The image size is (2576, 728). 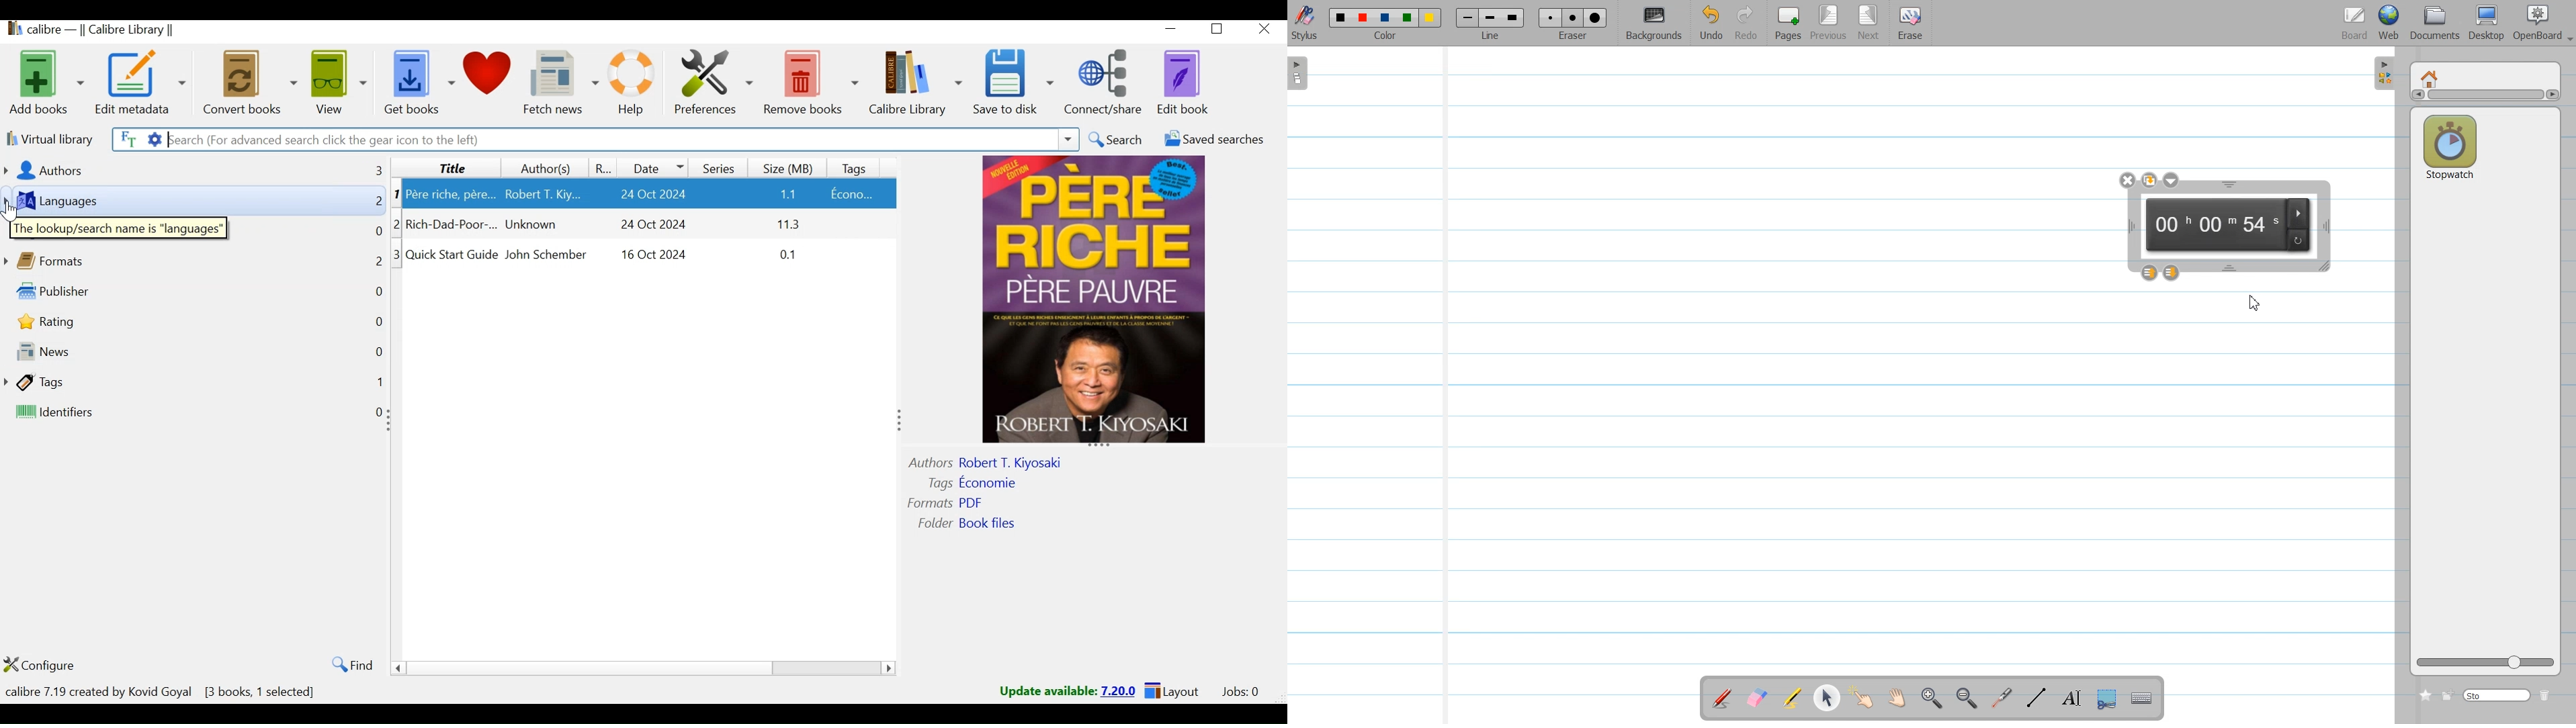 I want to click on Connect/Share, so click(x=1107, y=81).